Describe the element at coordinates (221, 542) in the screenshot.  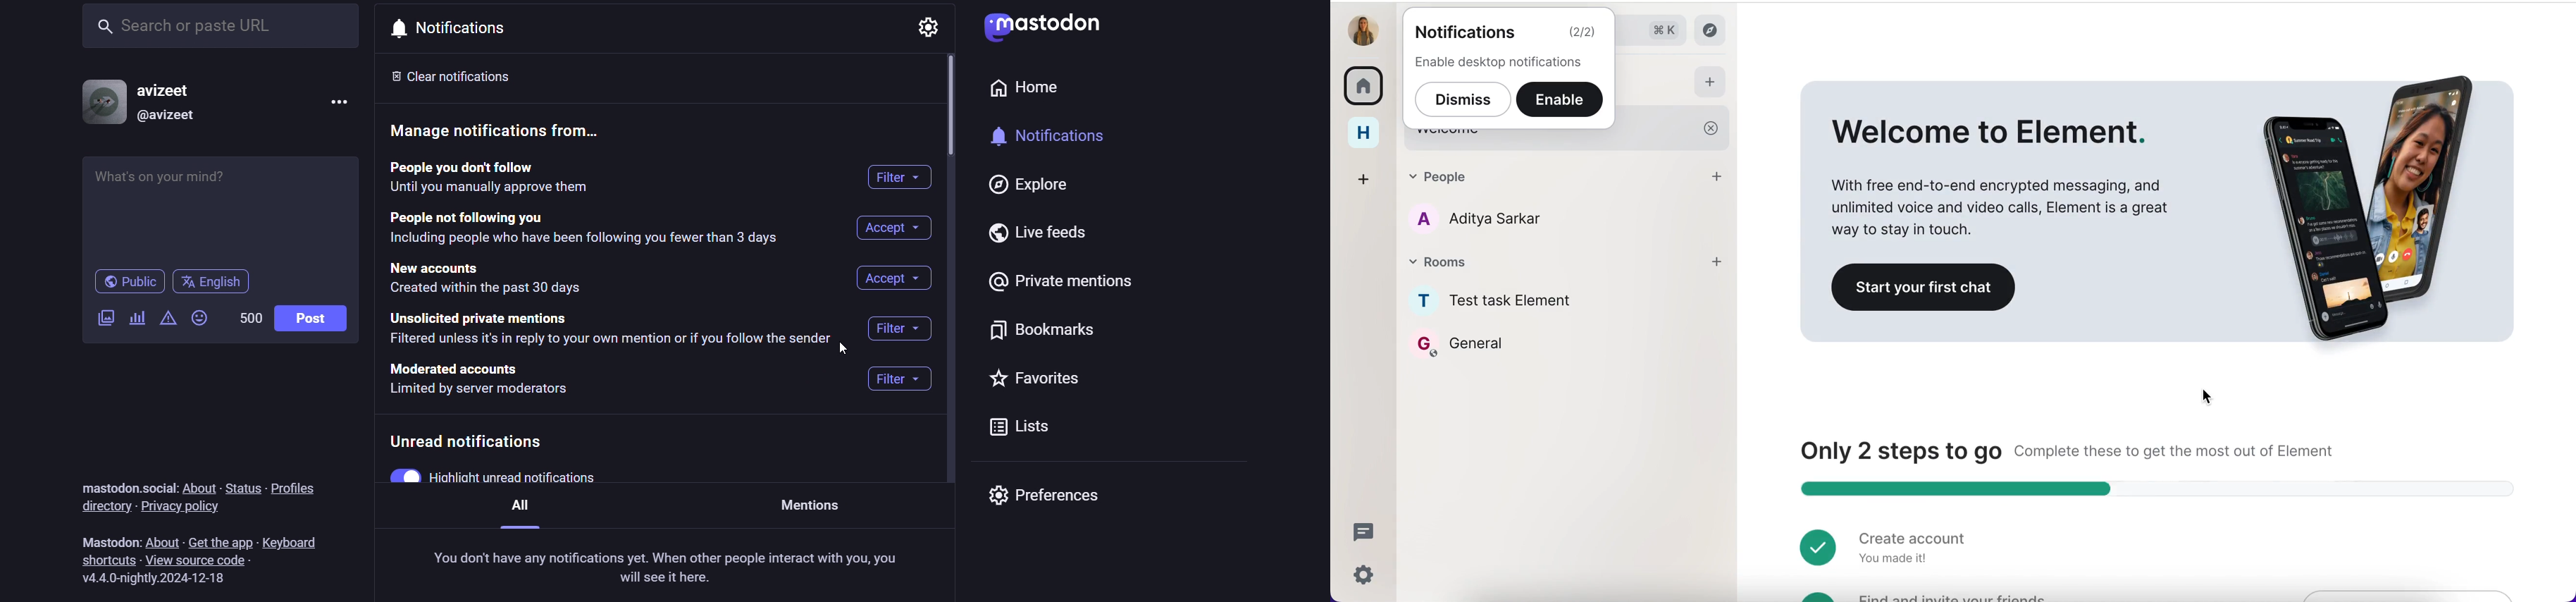
I see `Get the app` at that location.